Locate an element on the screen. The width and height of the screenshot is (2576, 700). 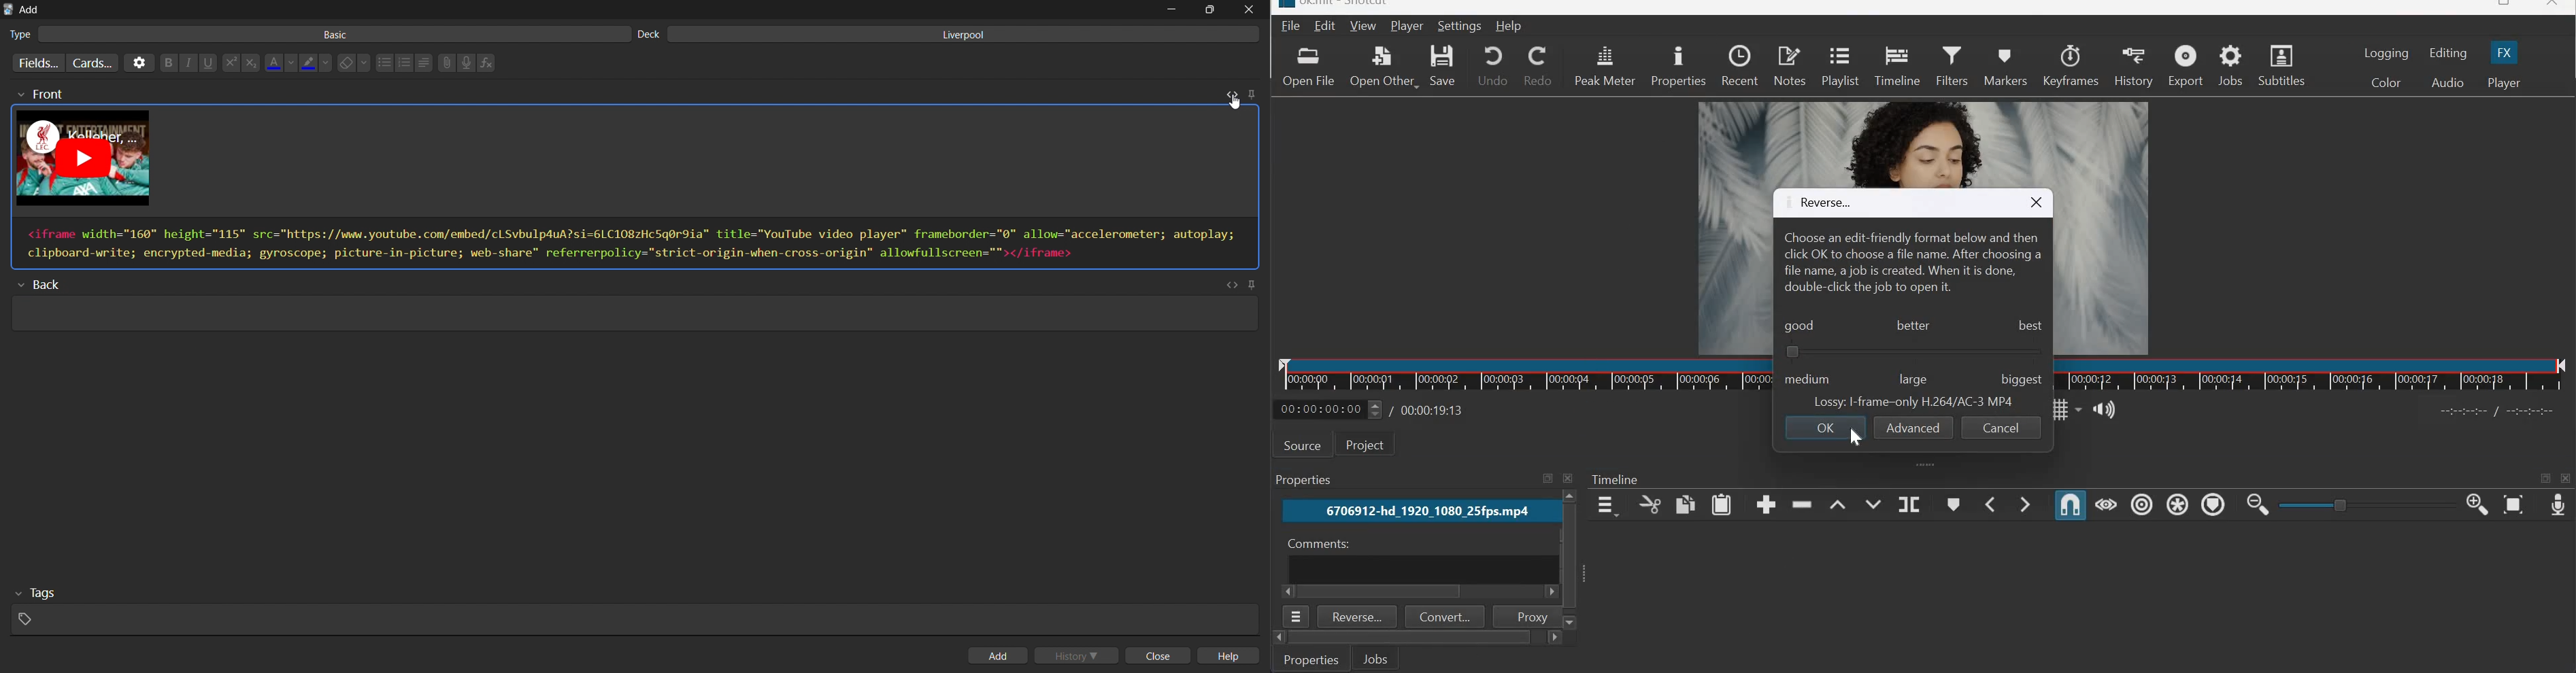
maximize is located at coordinates (2545, 480).